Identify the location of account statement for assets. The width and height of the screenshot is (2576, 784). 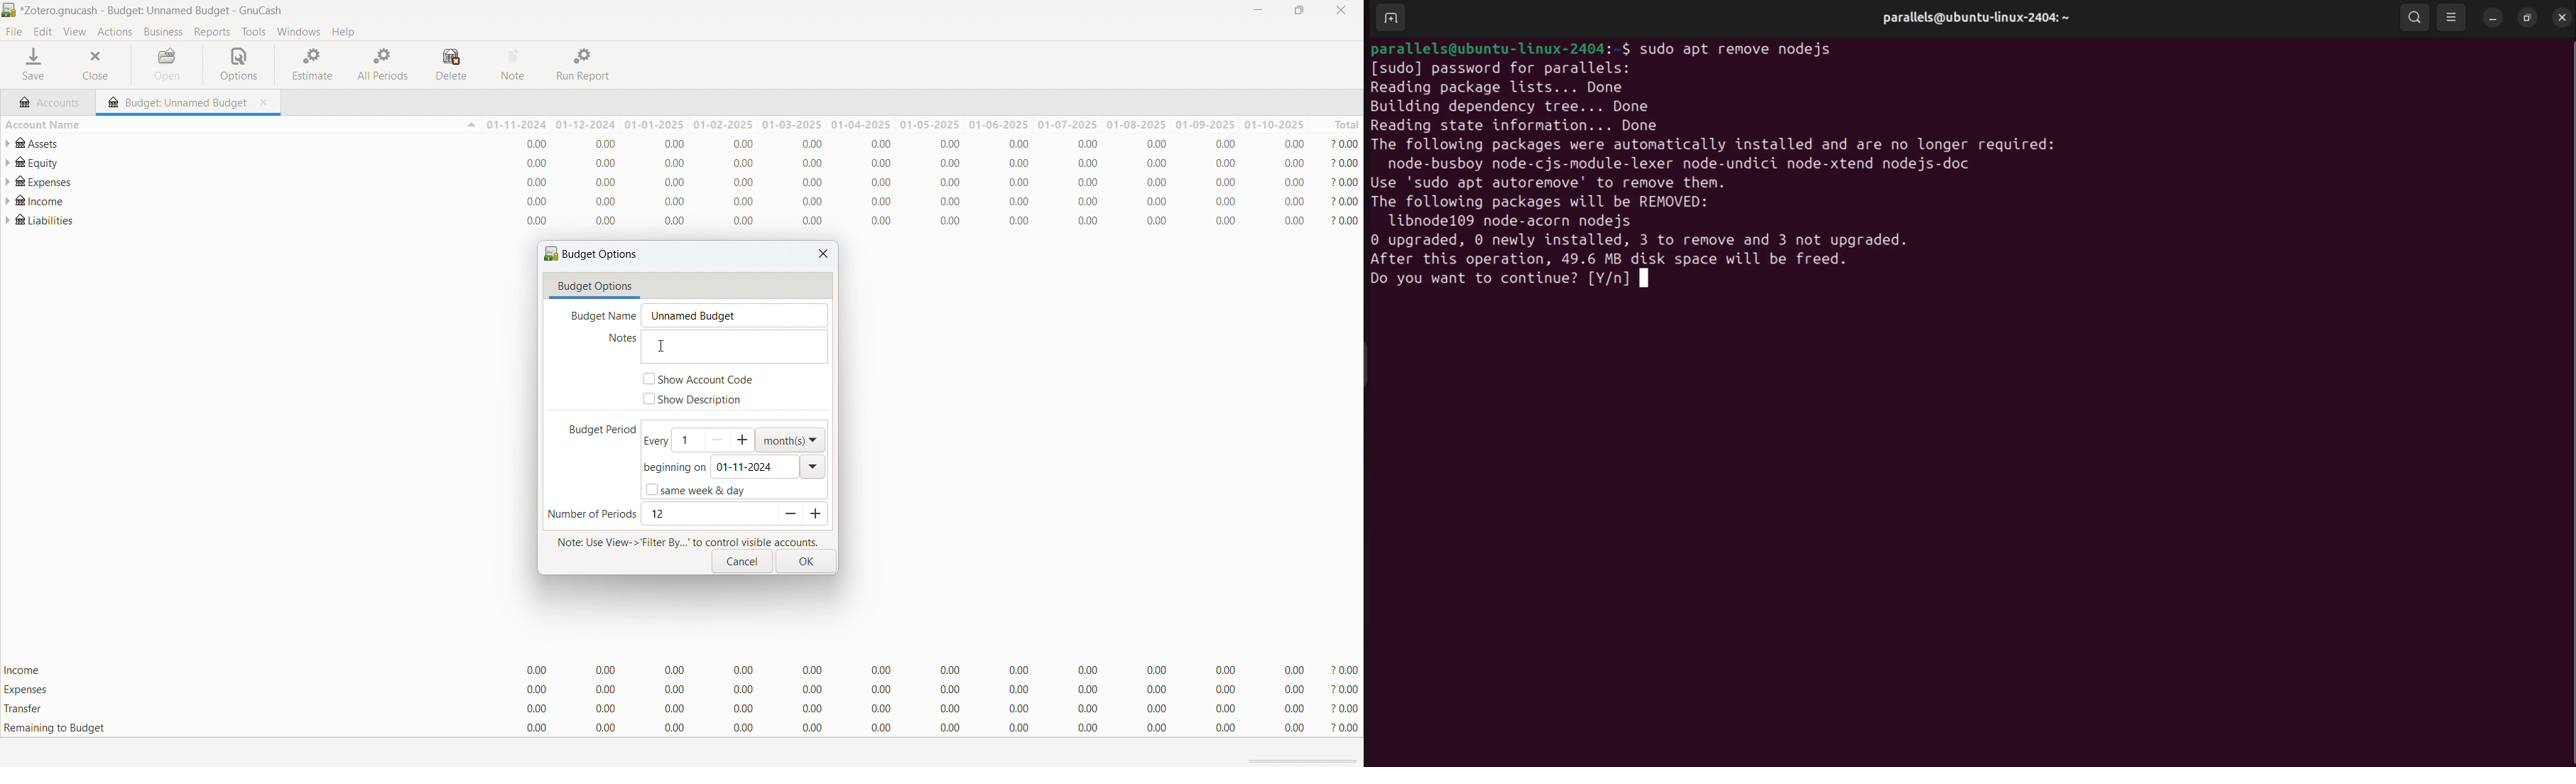
(689, 143).